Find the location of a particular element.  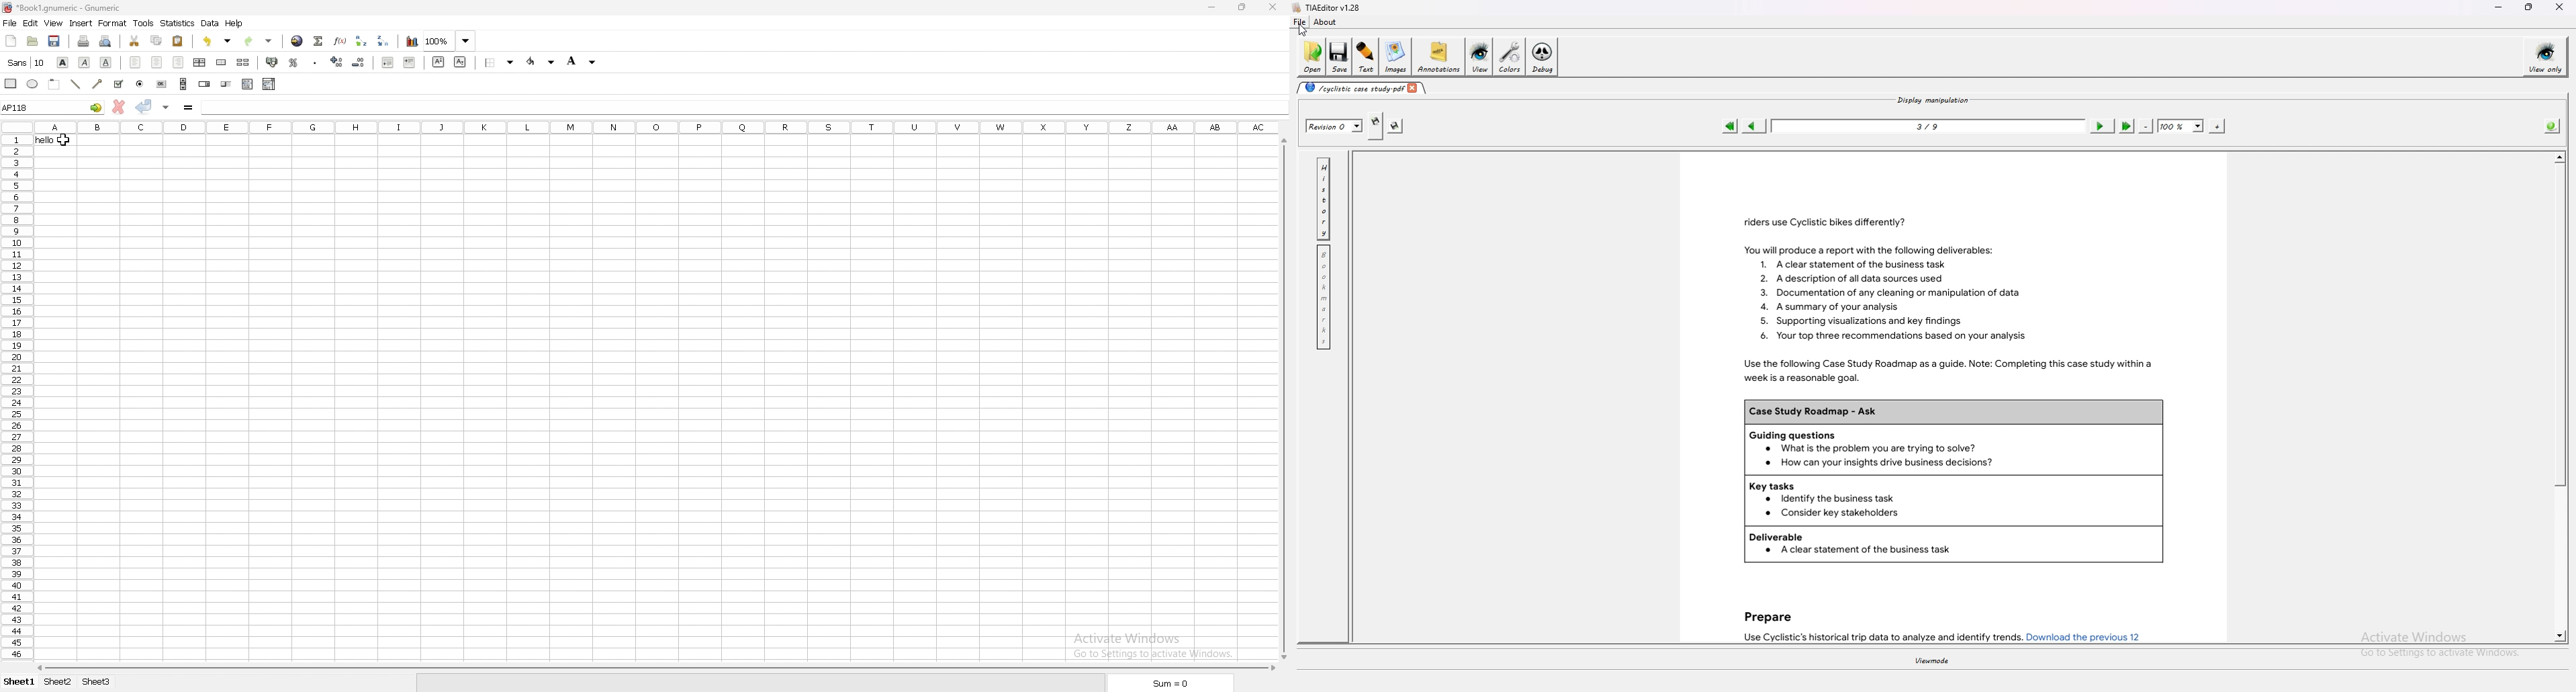

sum=0 is located at coordinates (1171, 682).